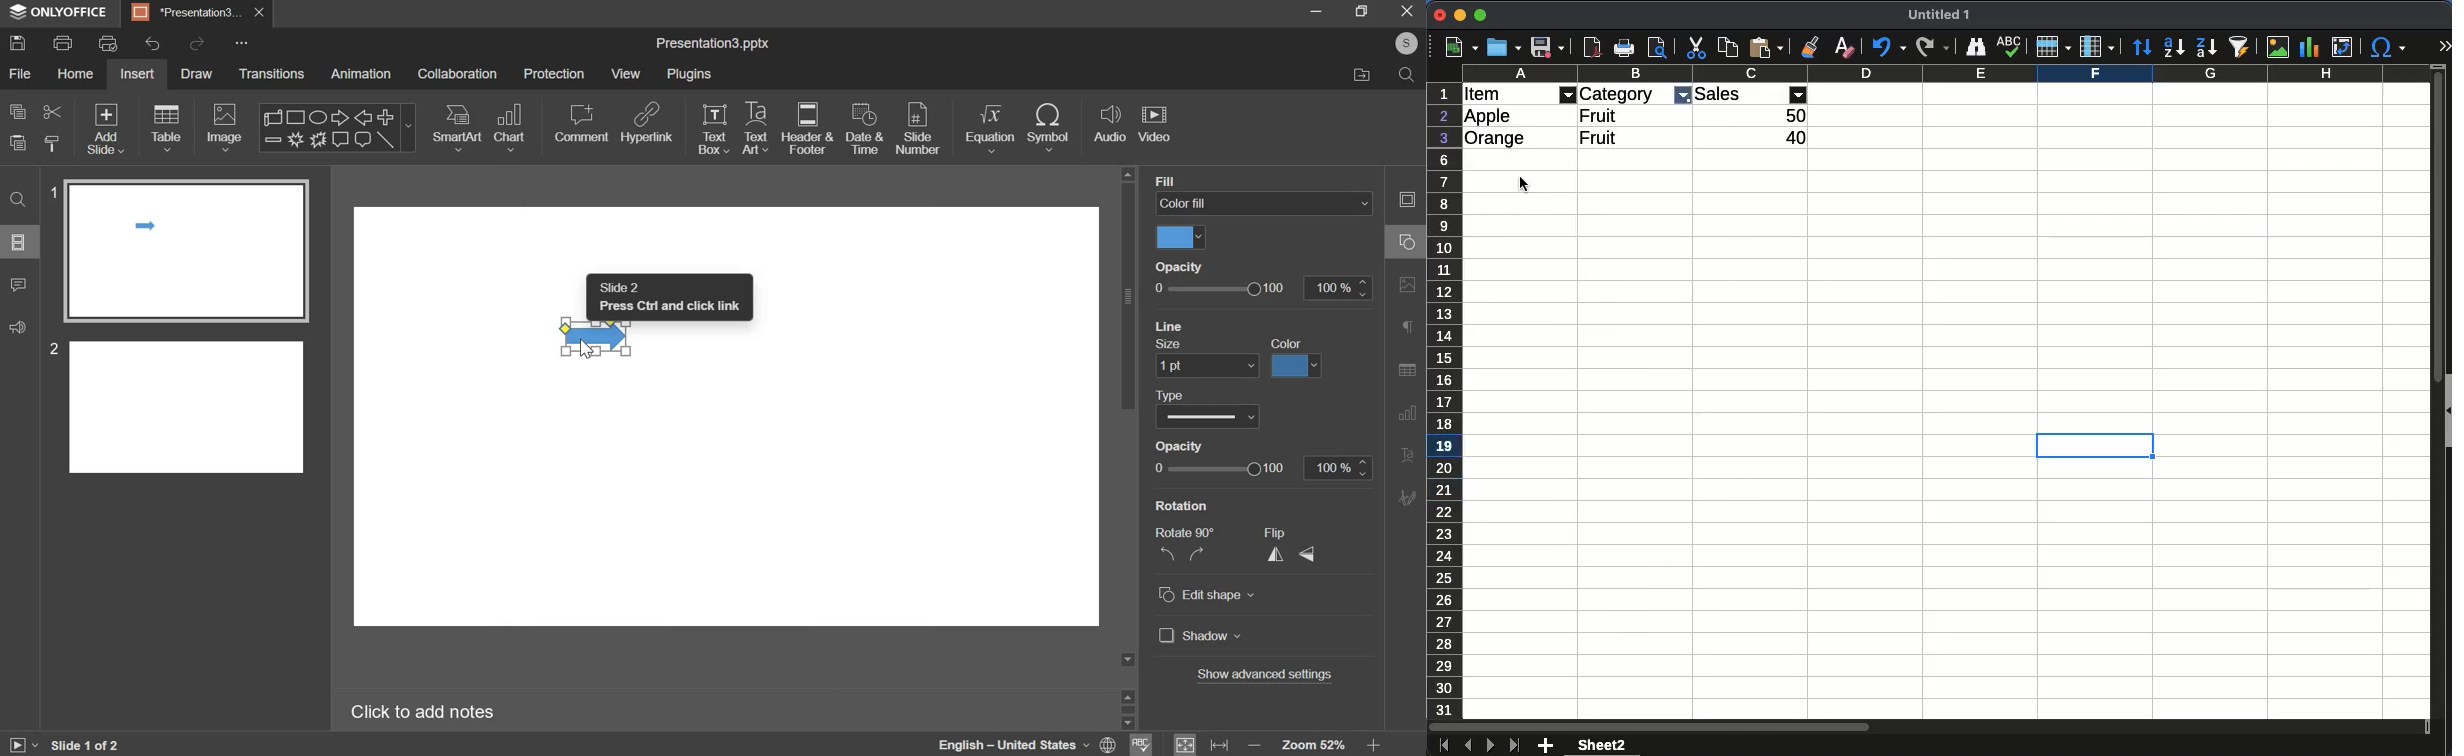 Image resolution: width=2464 pixels, height=756 pixels. What do you see at coordinates (108, 43) in the screenshot?
I see `print preview` at bounding box center [108, 43].